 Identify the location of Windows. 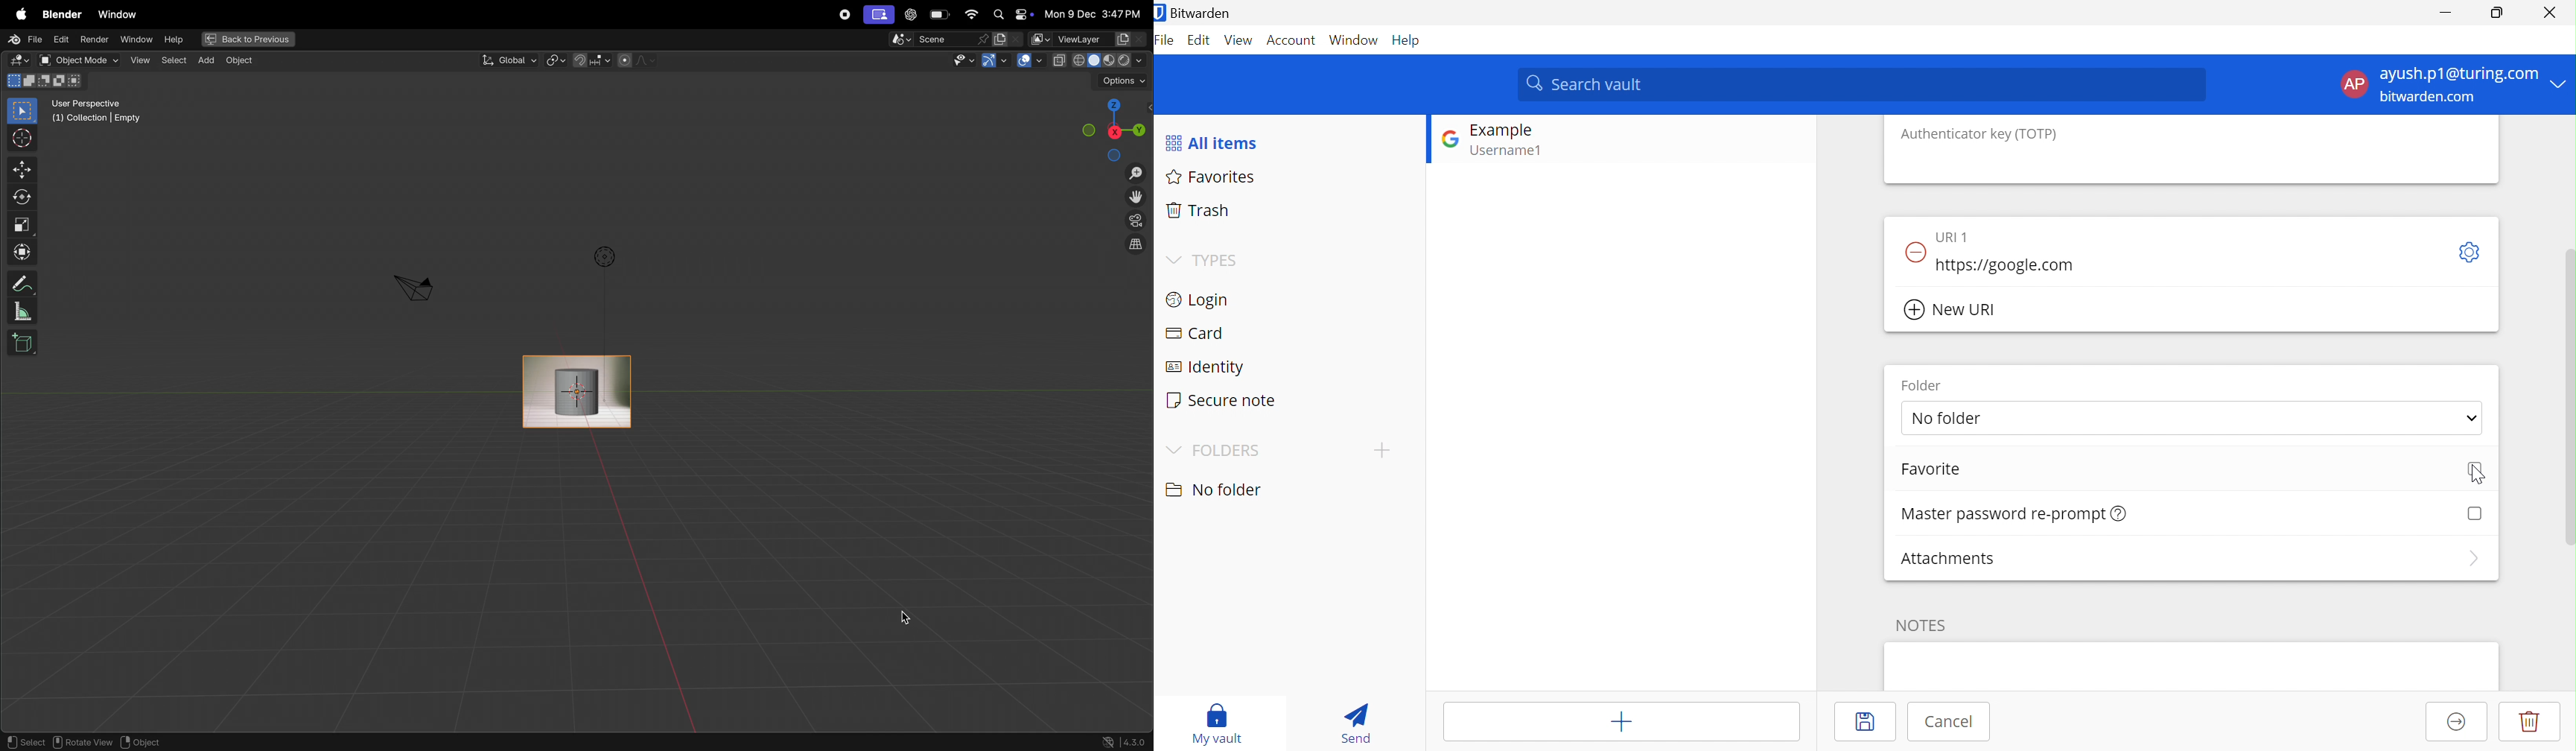
(118, 12).